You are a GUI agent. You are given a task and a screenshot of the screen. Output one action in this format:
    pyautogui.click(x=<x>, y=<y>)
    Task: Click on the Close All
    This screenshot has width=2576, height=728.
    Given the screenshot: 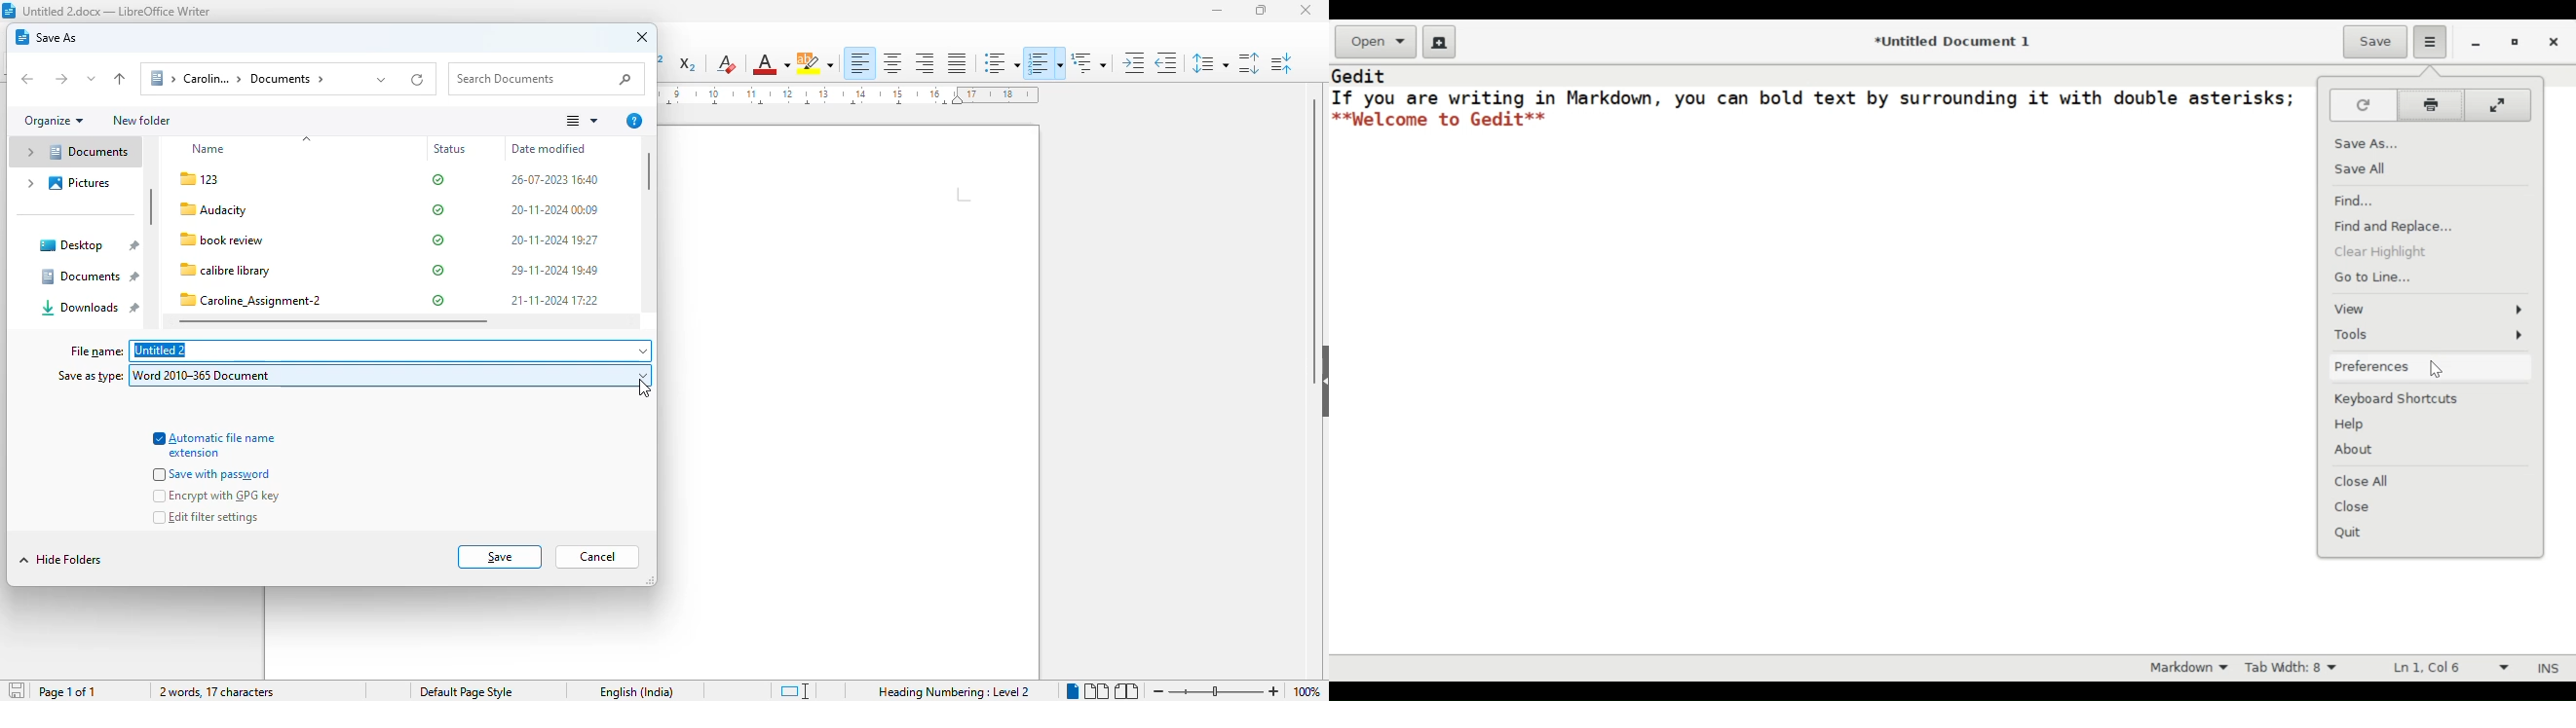 What is the action you would take?
    pyautogui.click(x=2373, y=480)
    